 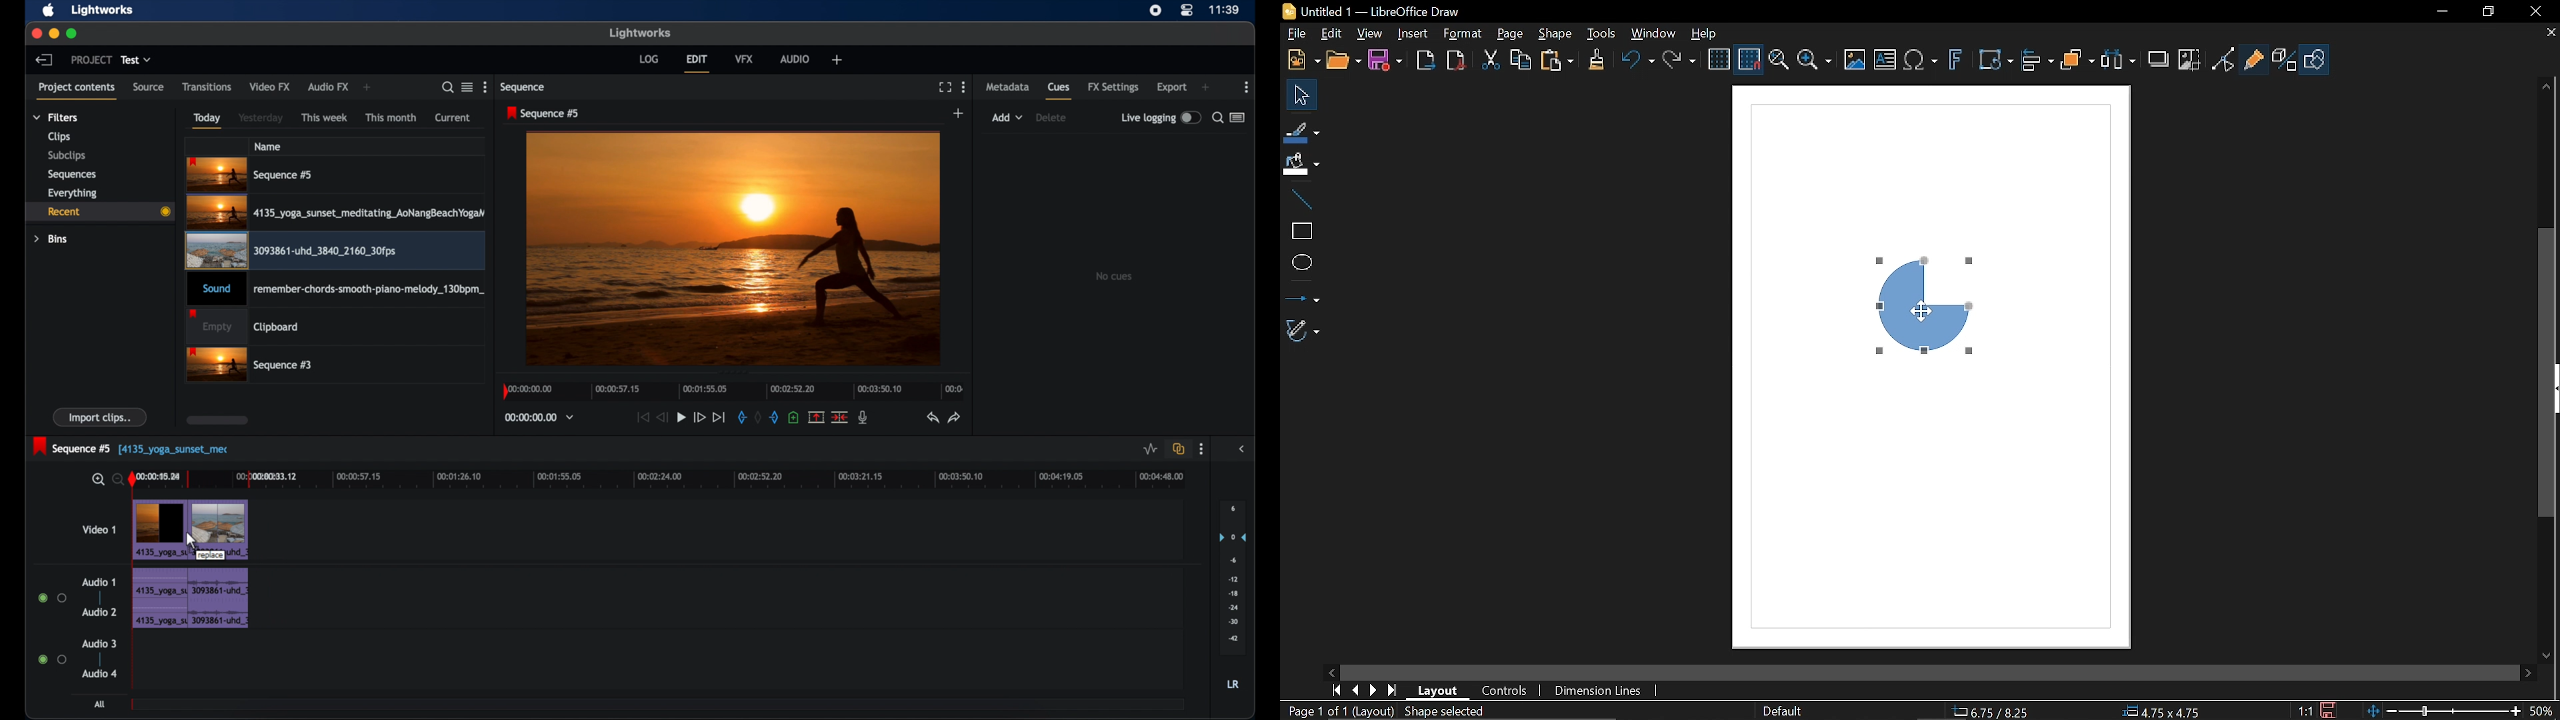 I want to click on audio clip, so click(x=159, y=600).